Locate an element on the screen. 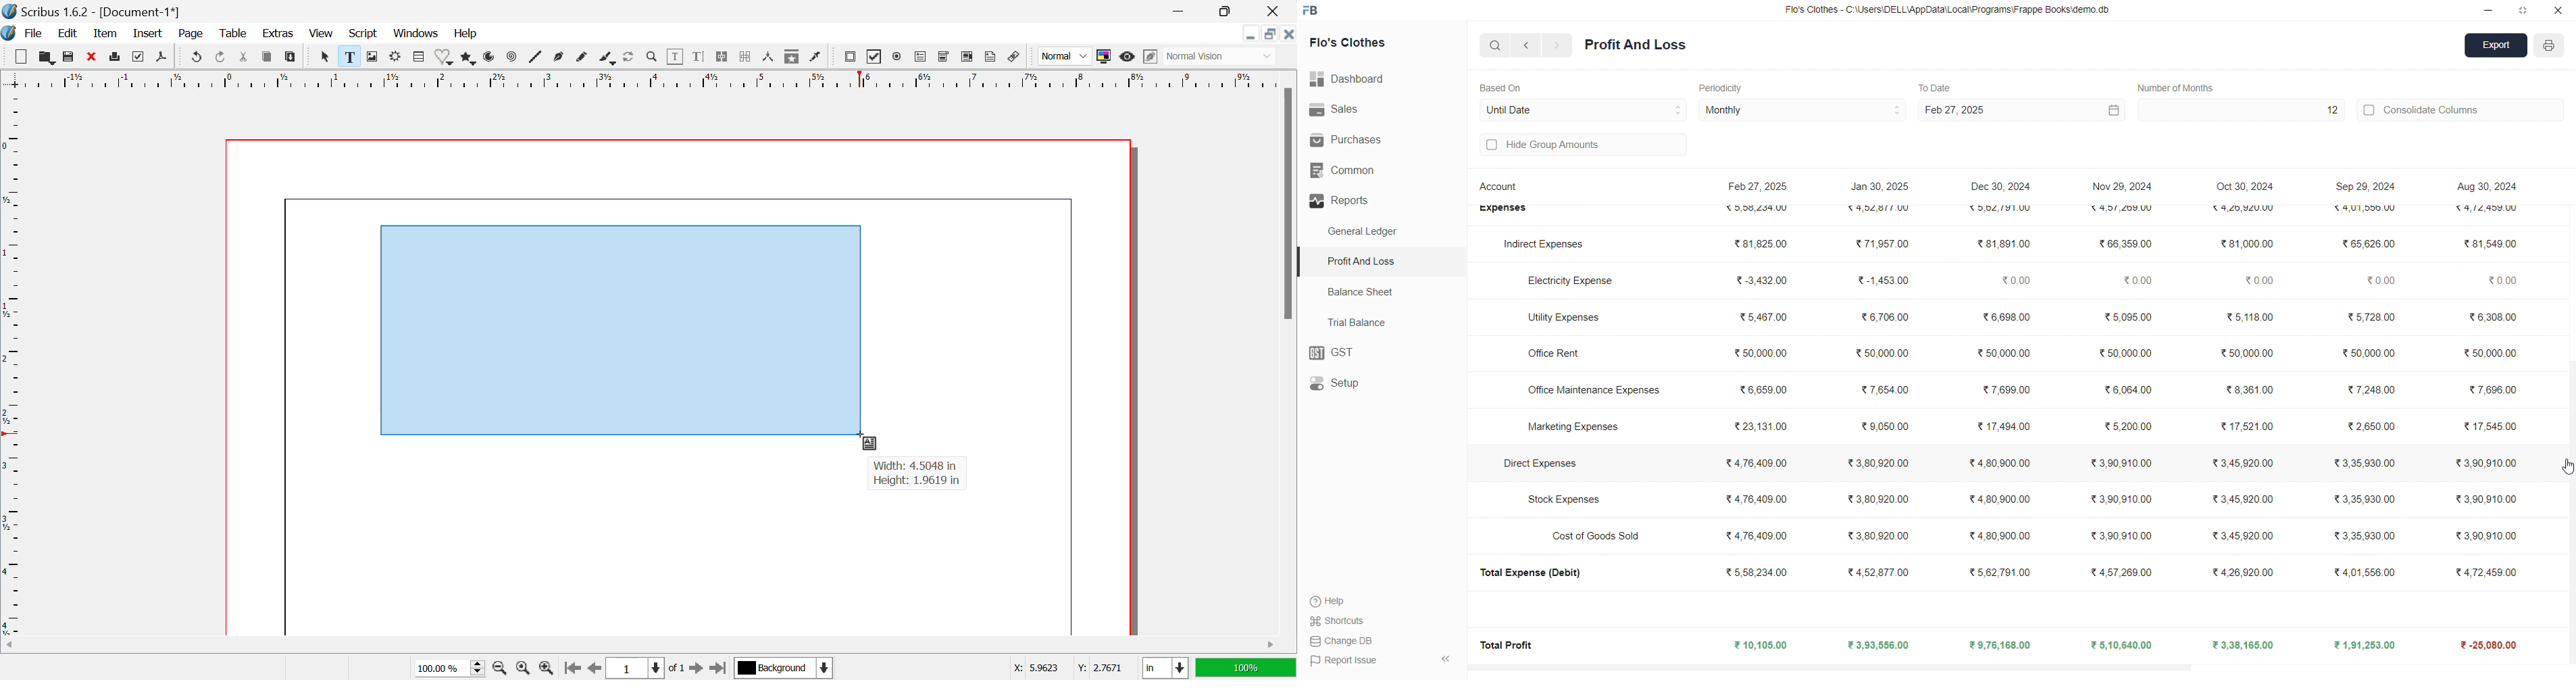 This screenshot has height=700, width=2576. Refresh is located at coordinates (631, 58).